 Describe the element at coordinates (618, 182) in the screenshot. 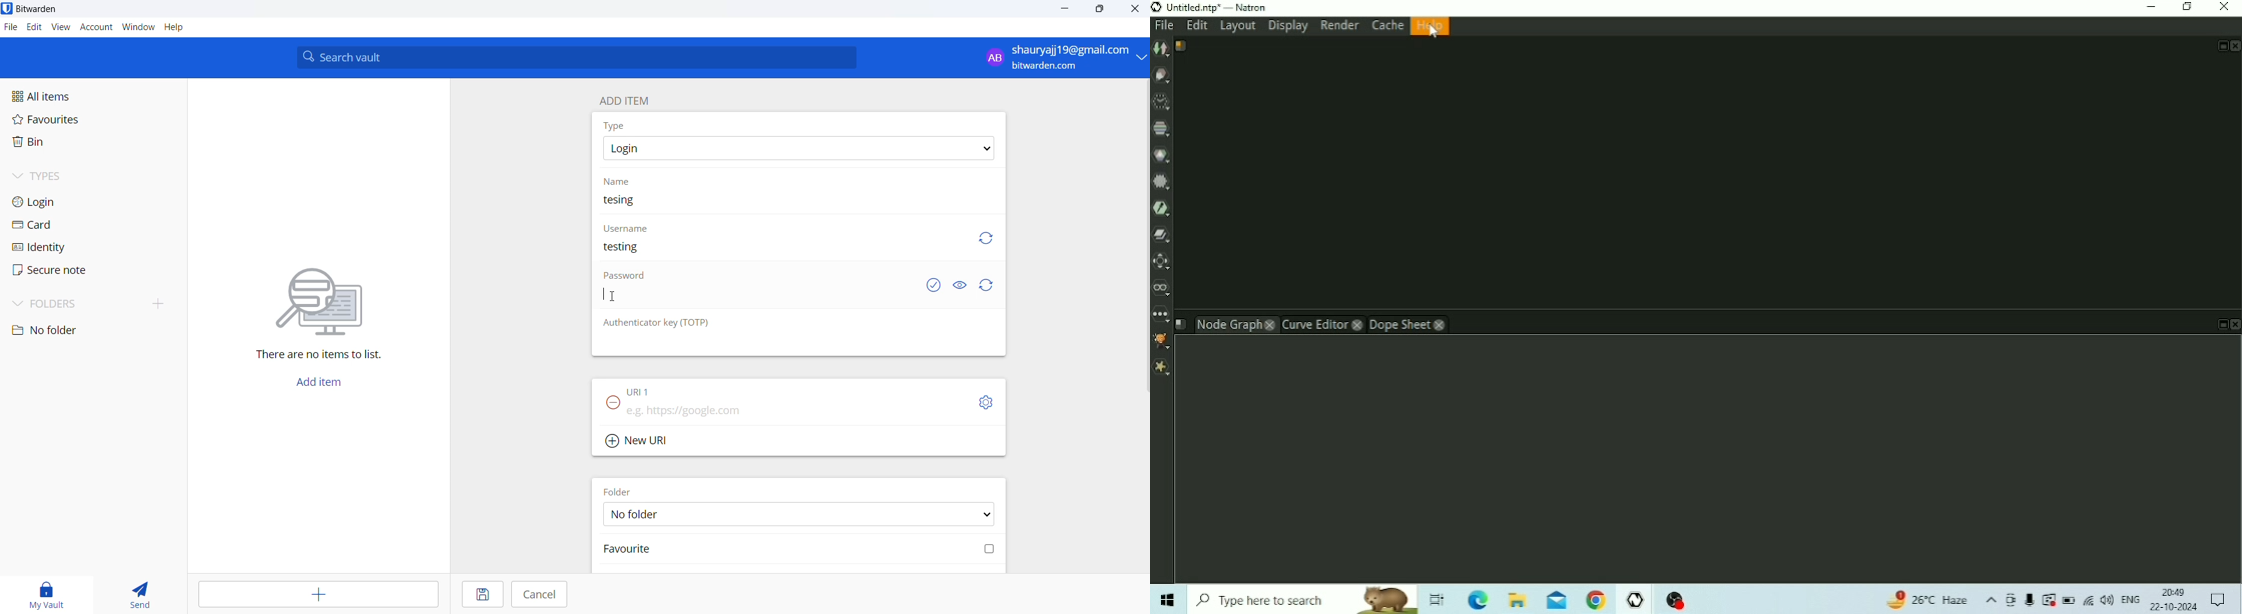

I see `name heading` at that location.